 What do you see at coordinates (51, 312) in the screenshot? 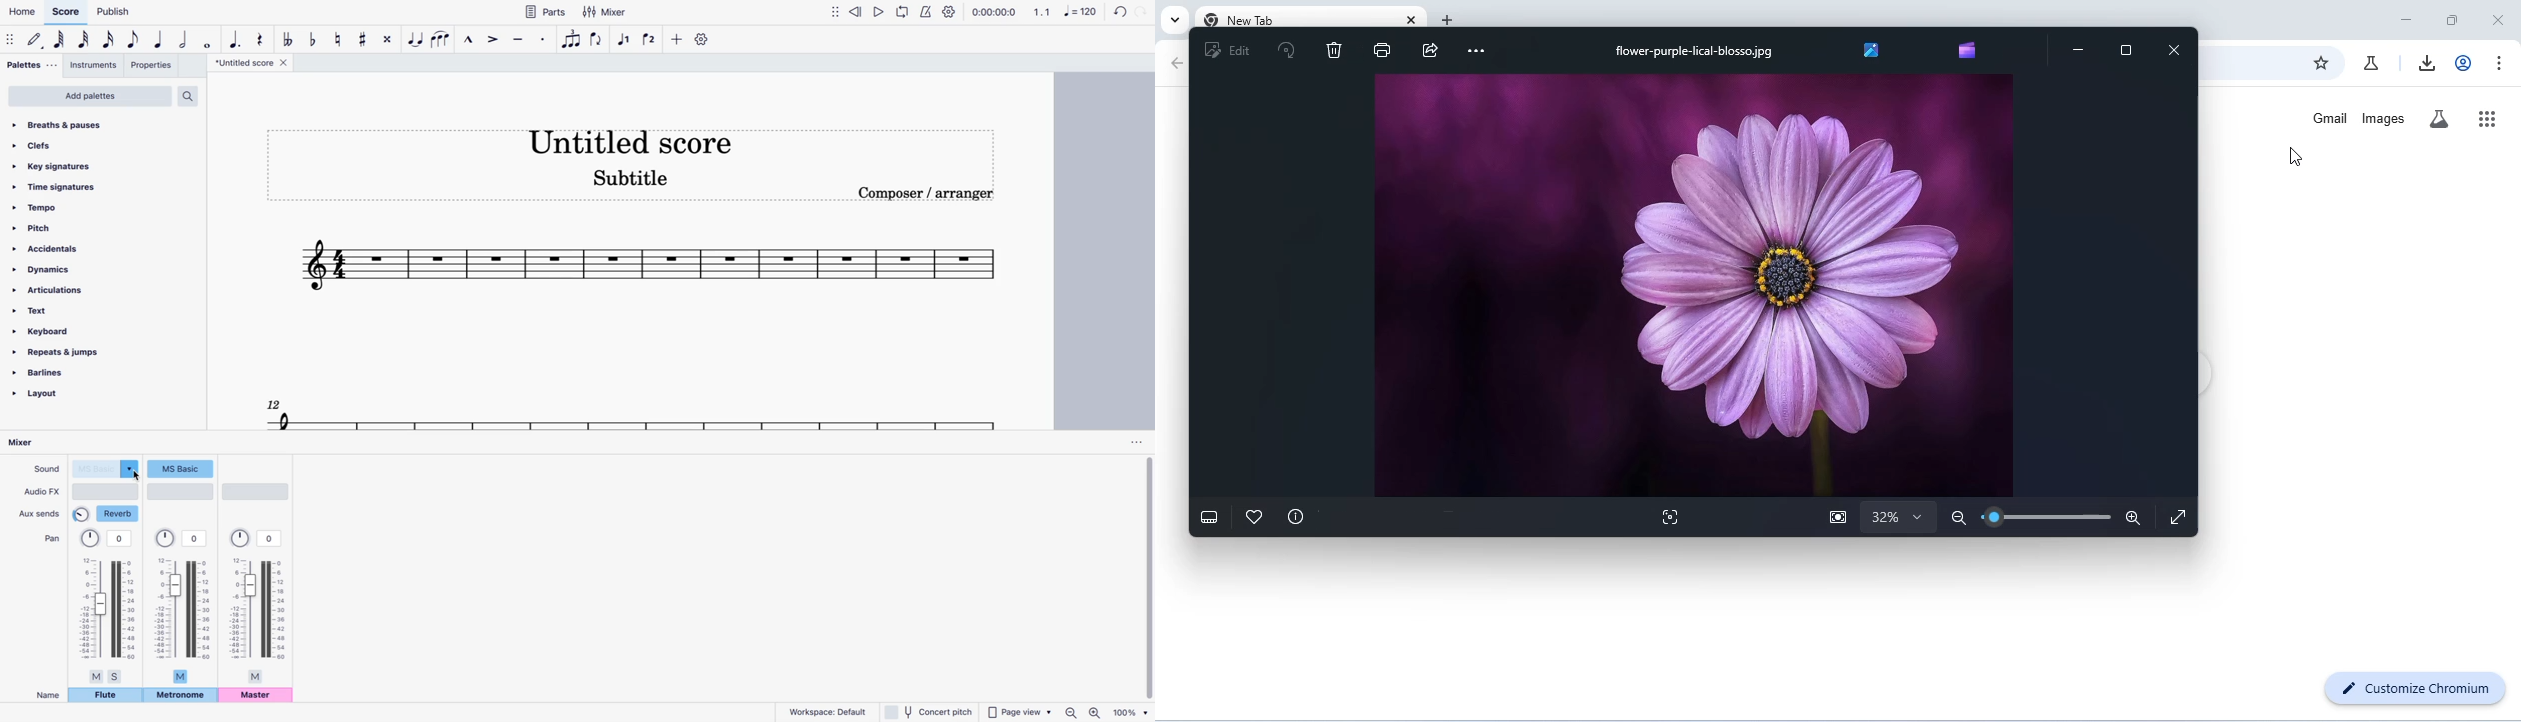
I see `text` at bounding box center [51, 312].